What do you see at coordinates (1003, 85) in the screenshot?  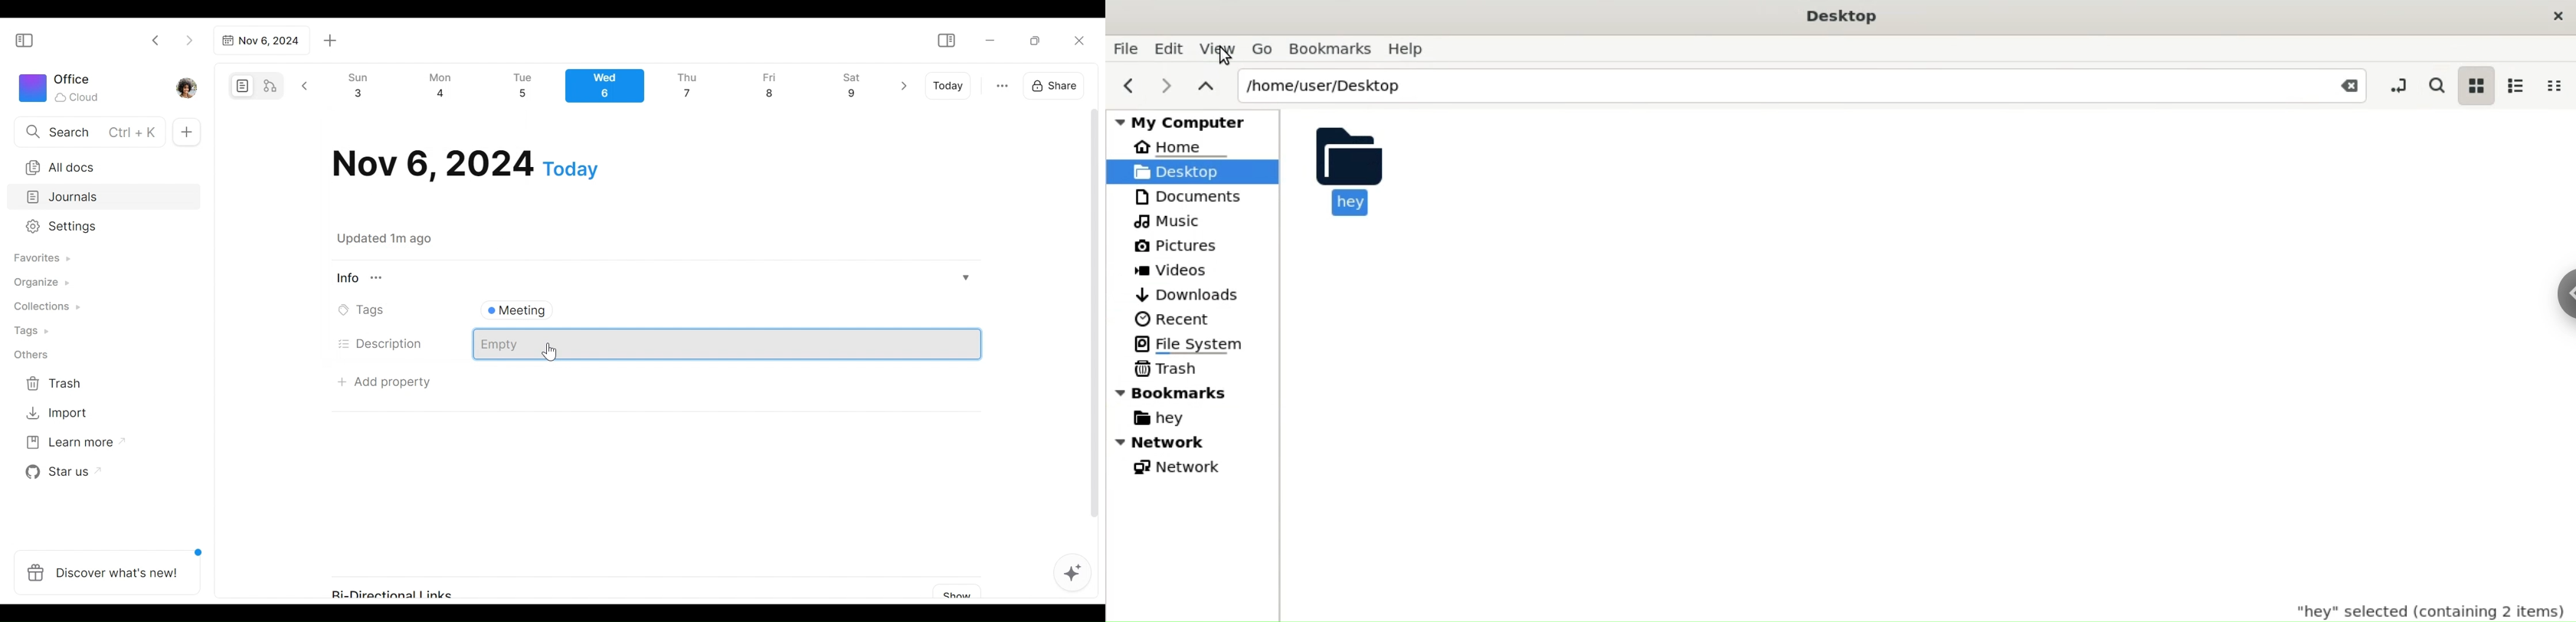 I see `more otions` at bounding box center [1003, 85].